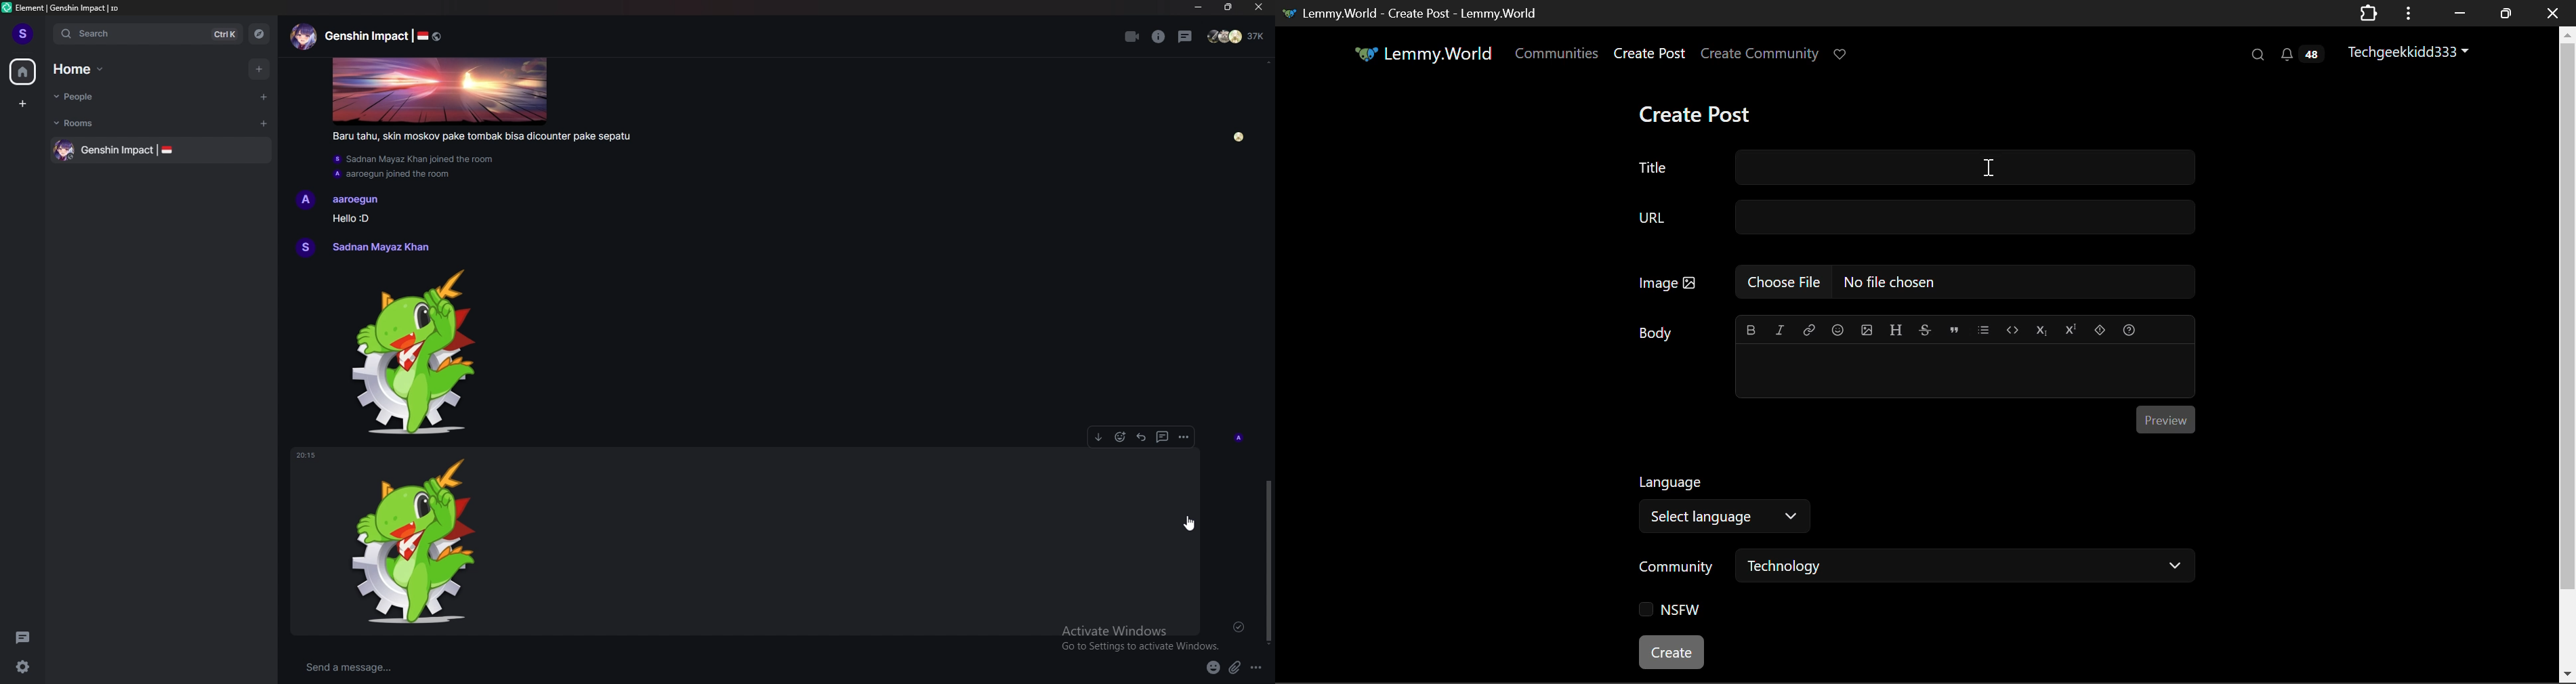  What do you see at coordinates (145, 33) in the screenshot?
I see `search` at bounding box center [145, 33].